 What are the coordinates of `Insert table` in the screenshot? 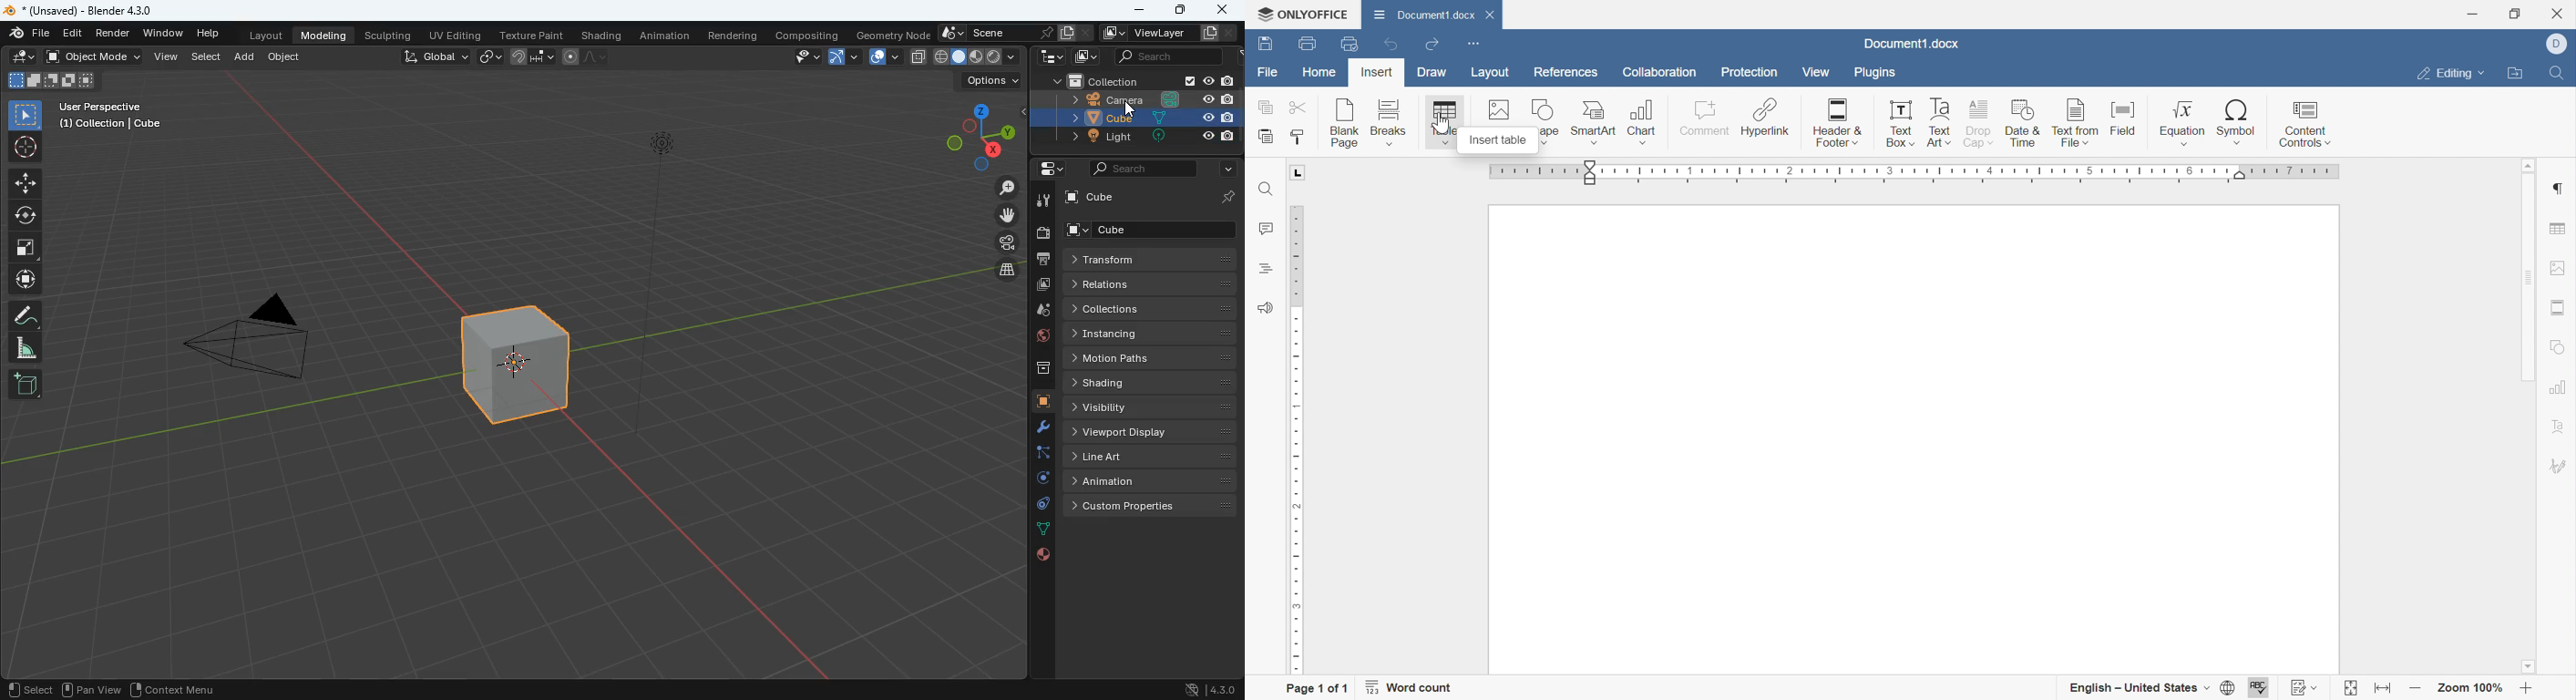 It's located at (1446, 123).